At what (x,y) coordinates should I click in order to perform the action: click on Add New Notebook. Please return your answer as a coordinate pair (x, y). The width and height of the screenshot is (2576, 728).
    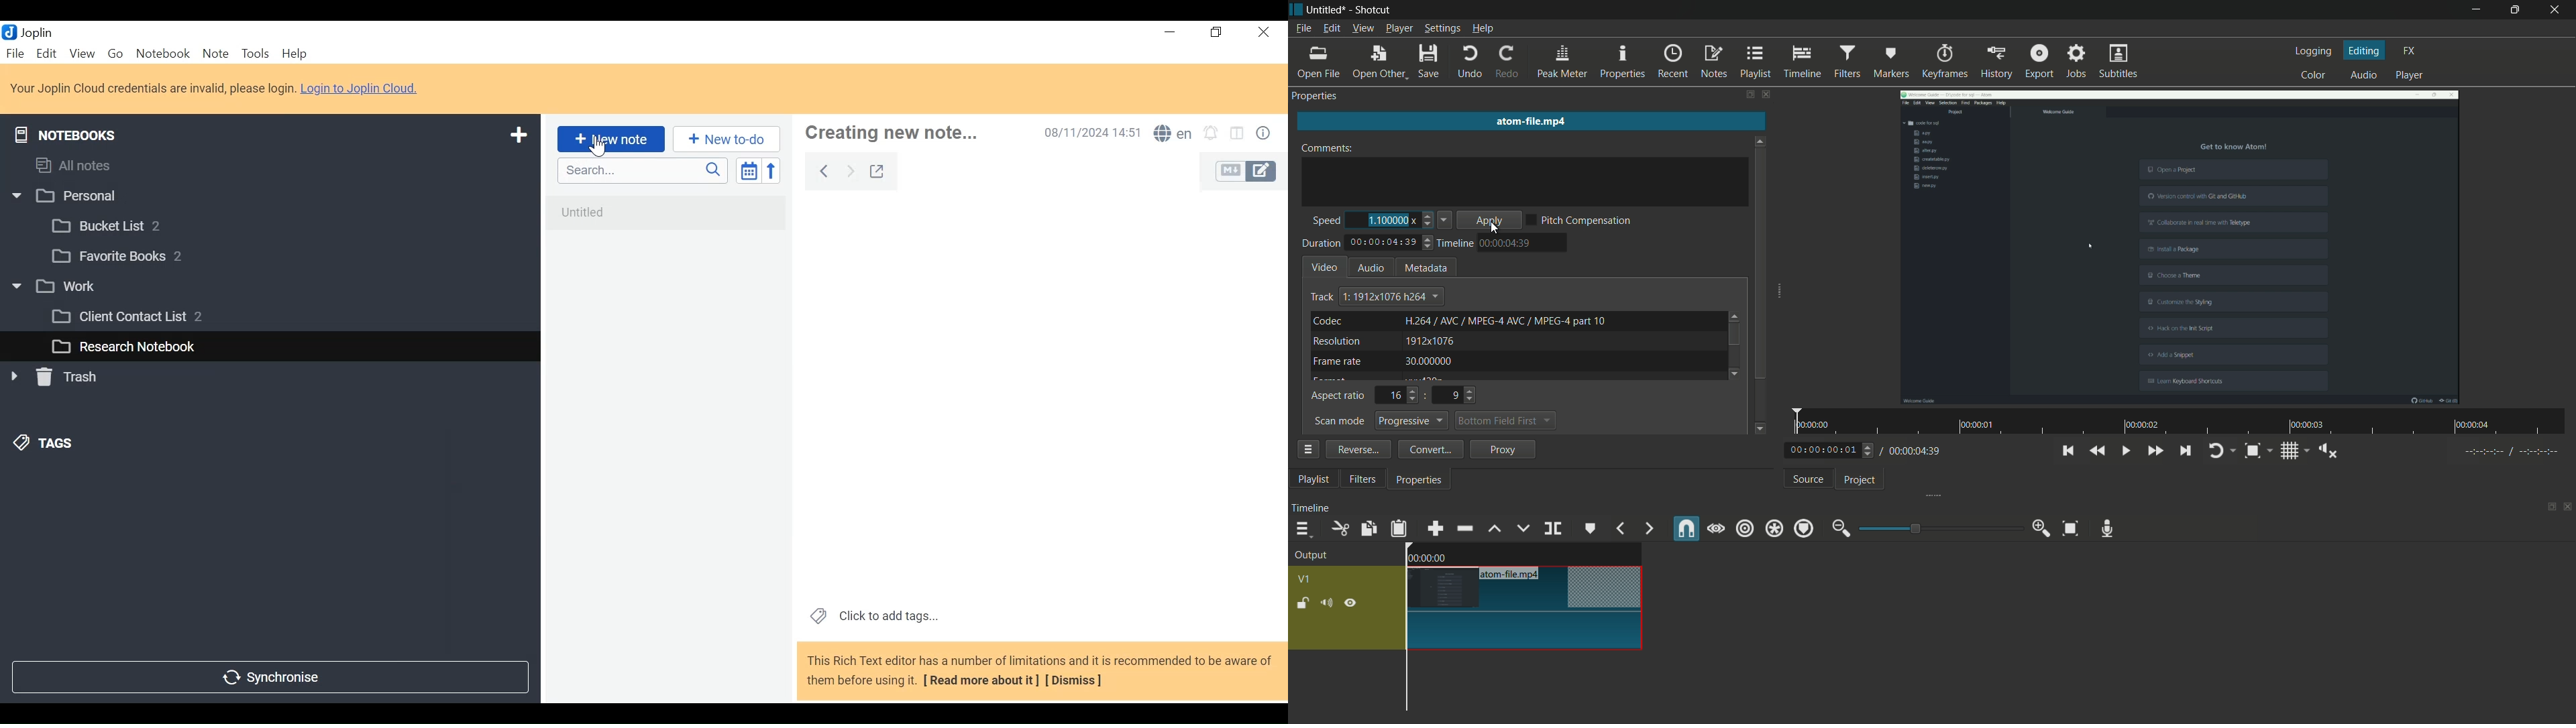
    Looking at the image, I should click on (517, 135).